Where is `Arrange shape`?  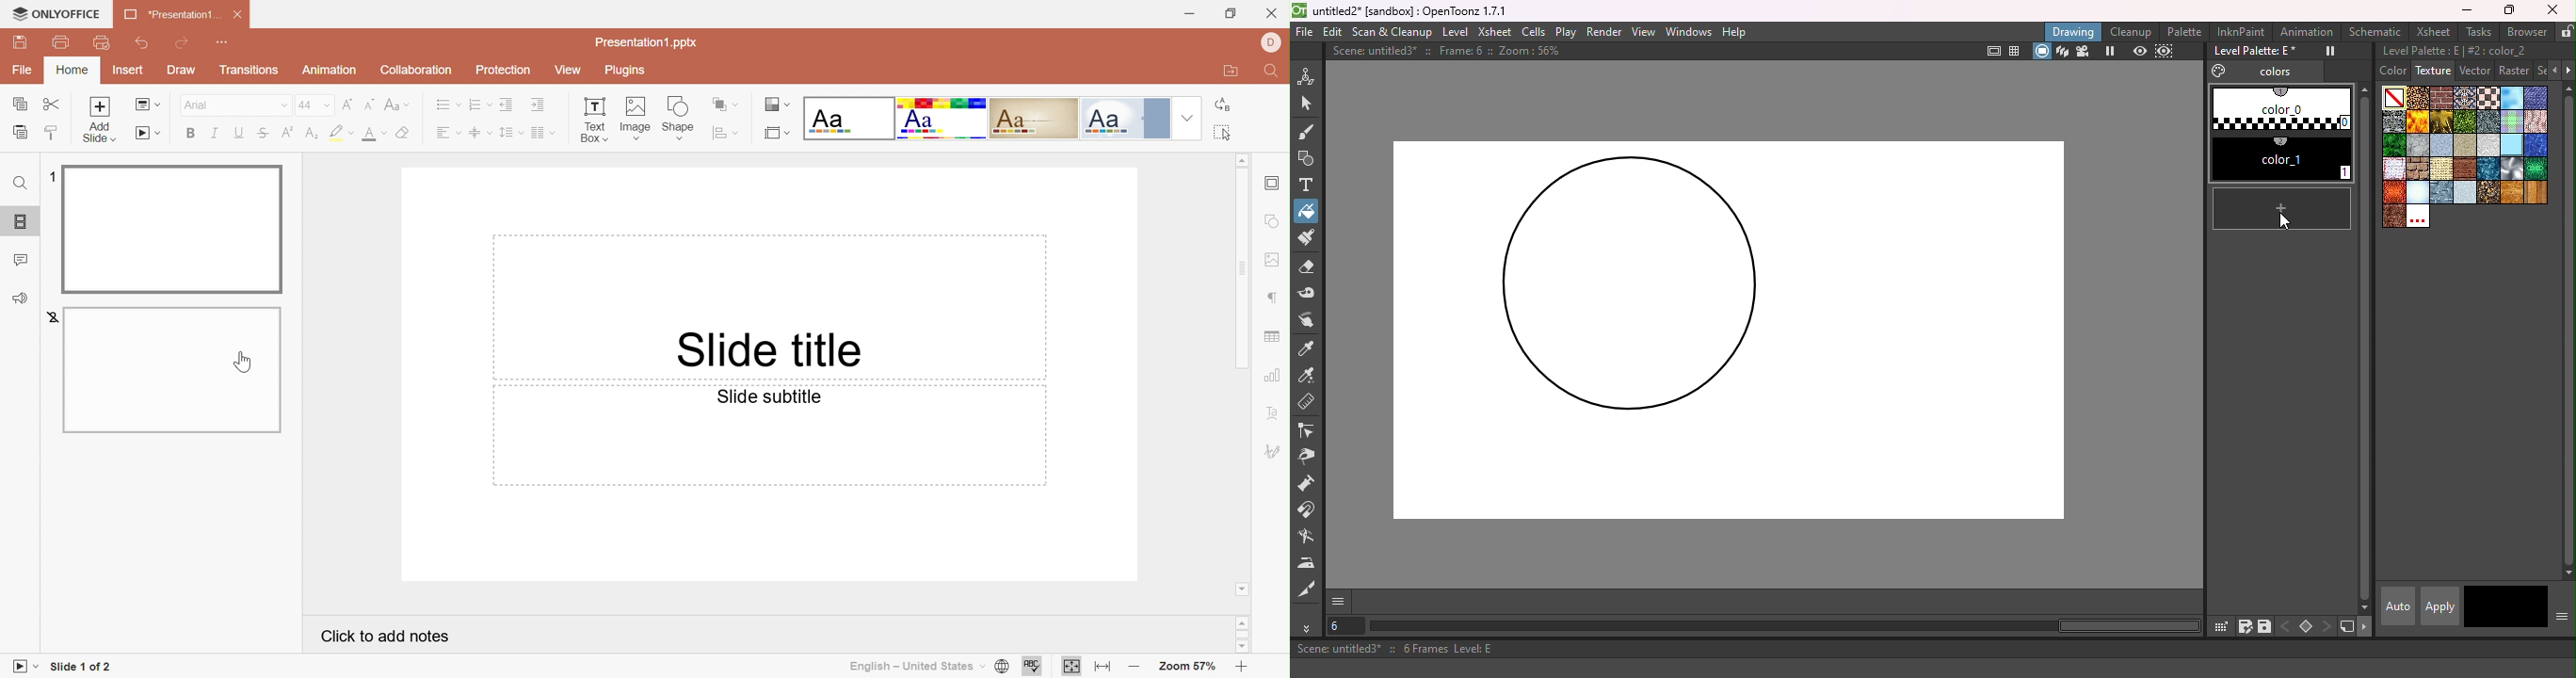 Arrange shape is located at coordinates (726, 103).